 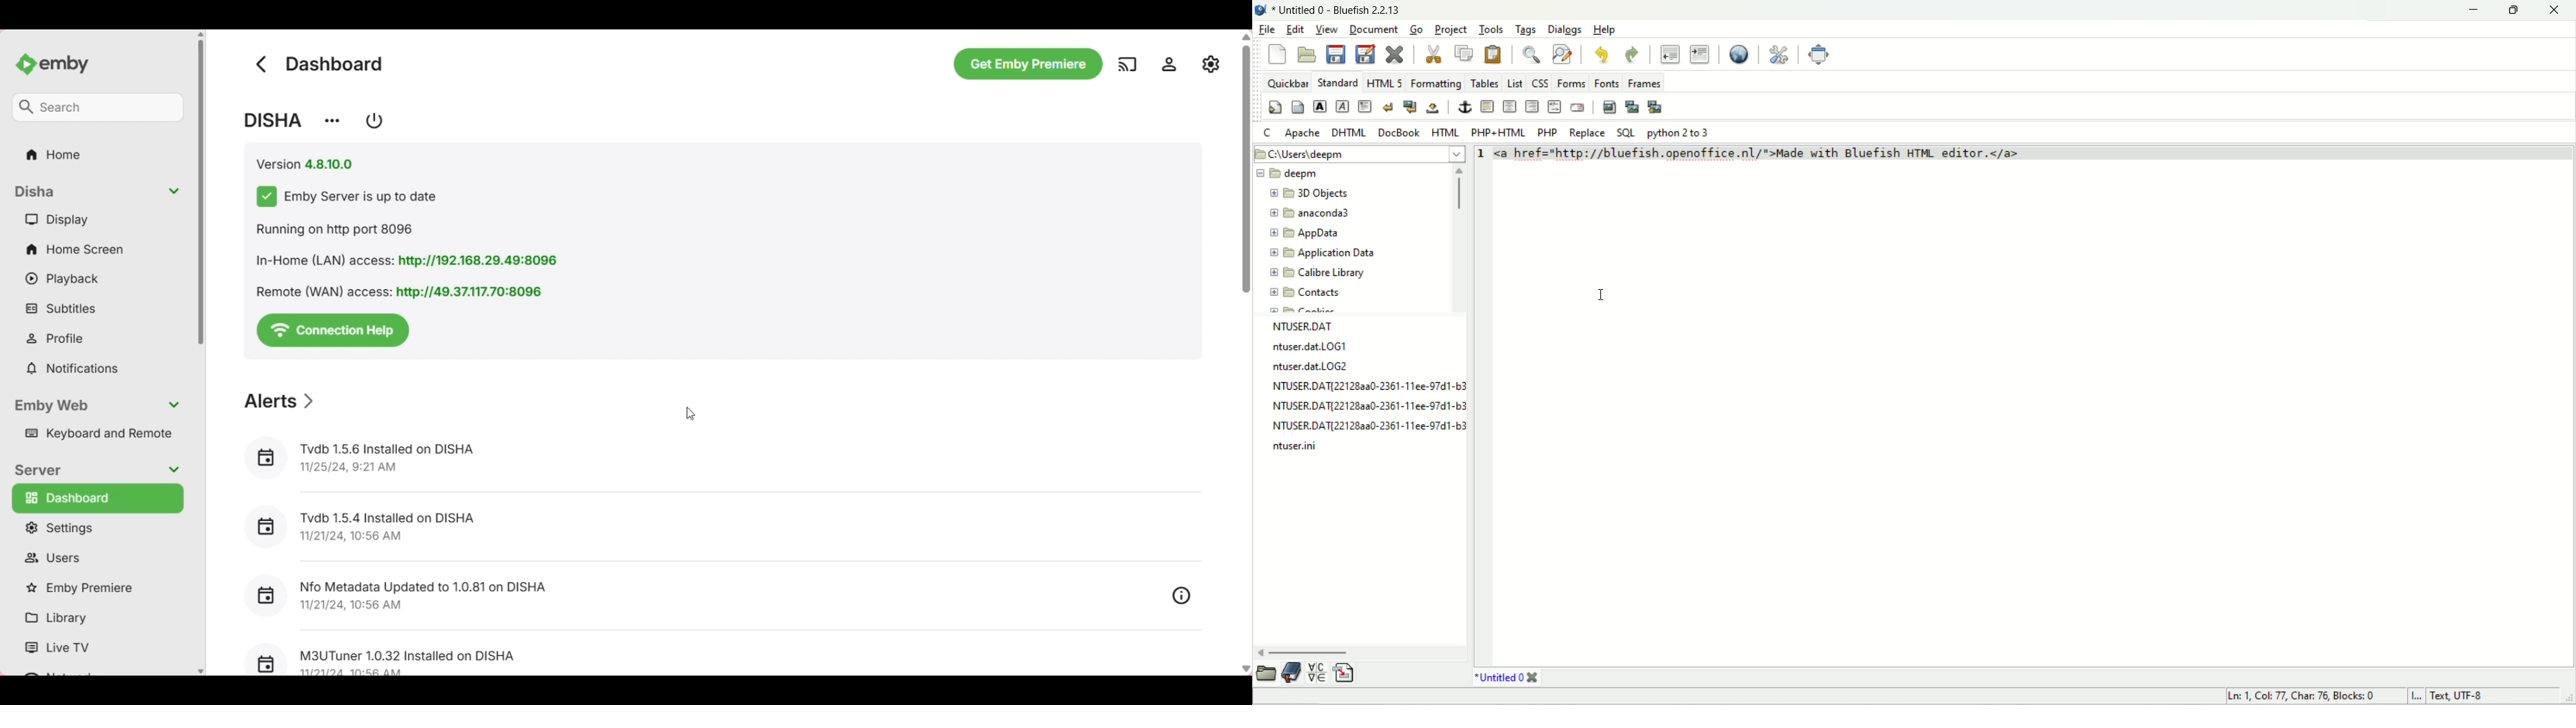 What do you see at coordinates (1327, 30) in the screenshot?
I see `view` at bounding box center [1327, 30].